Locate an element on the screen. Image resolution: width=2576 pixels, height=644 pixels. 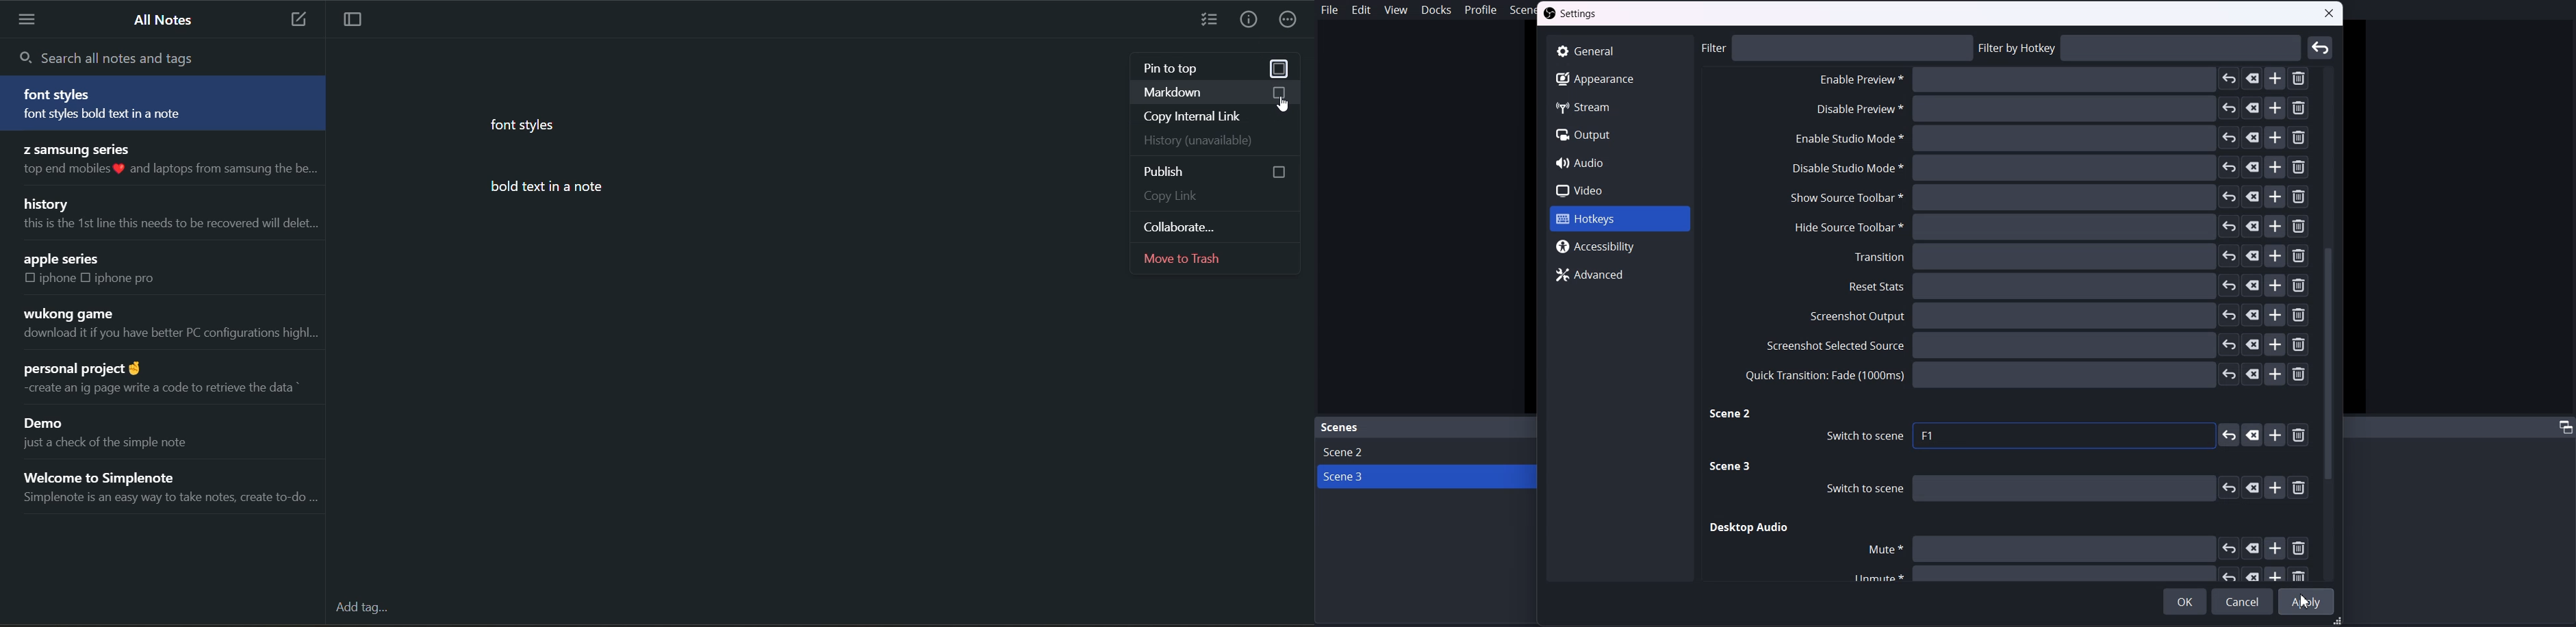
top end mobiles % and laptops from samsung the be... is located at coordinates (166, 170).